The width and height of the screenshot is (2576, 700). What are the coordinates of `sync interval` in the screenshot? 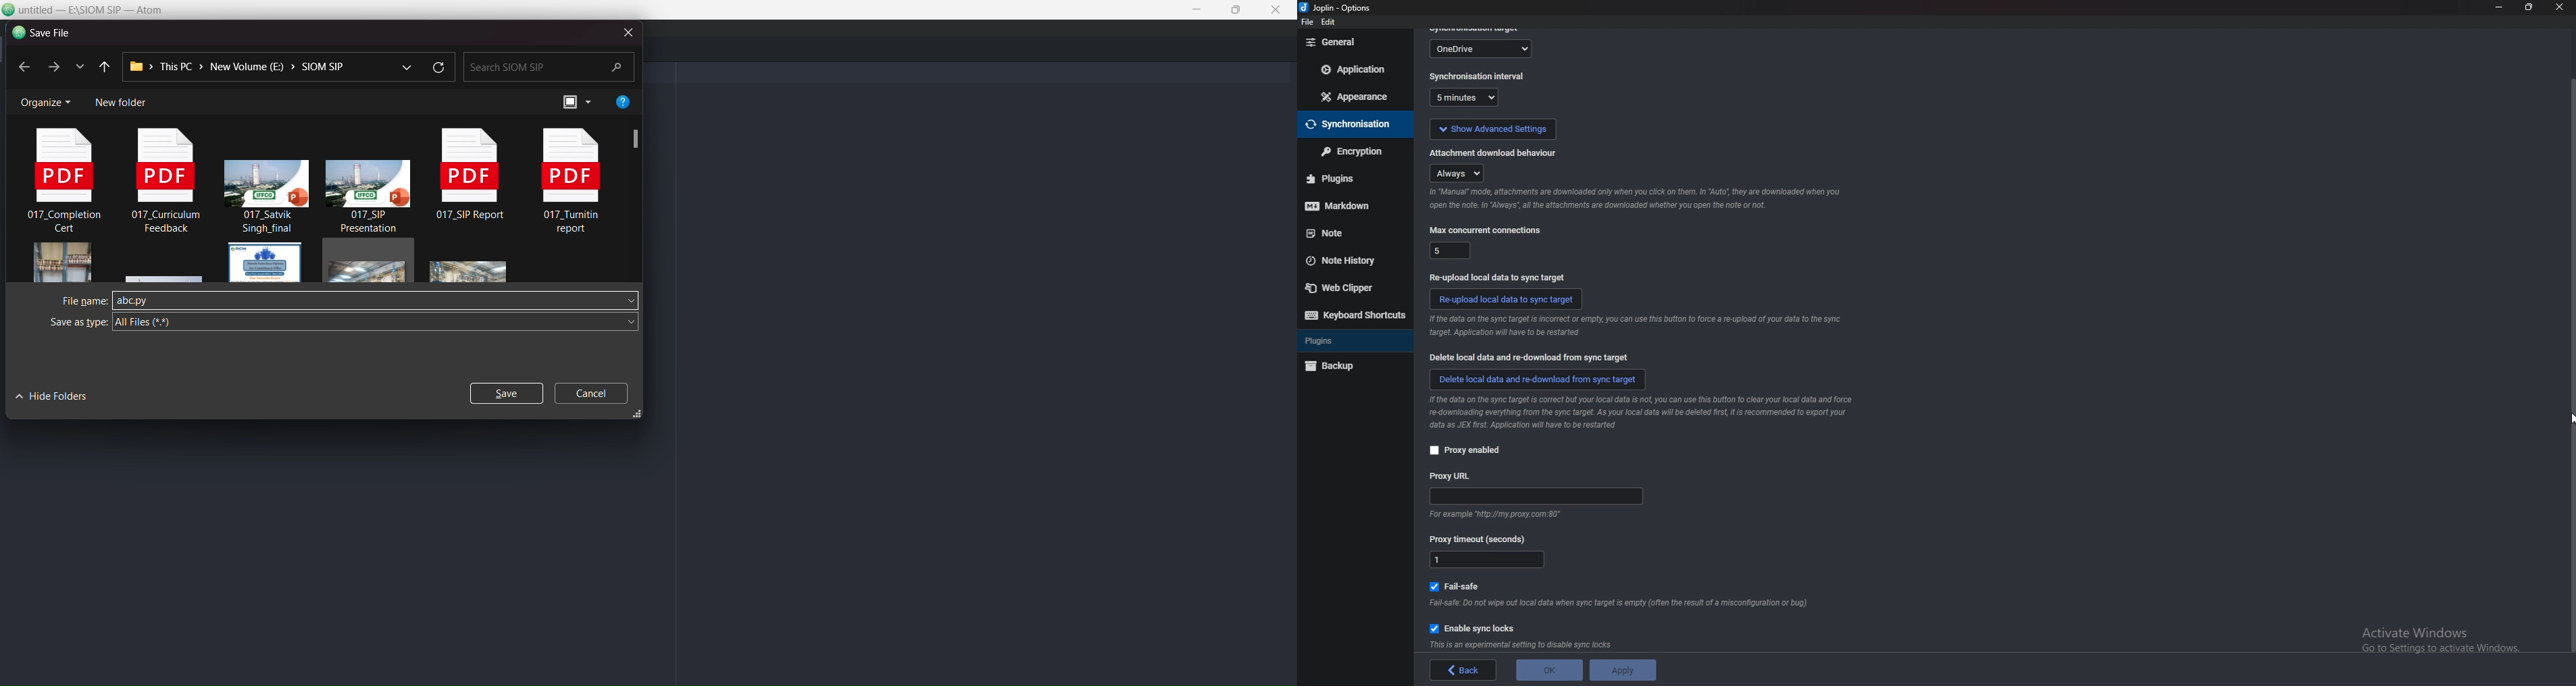 It's located at (1468, 99).